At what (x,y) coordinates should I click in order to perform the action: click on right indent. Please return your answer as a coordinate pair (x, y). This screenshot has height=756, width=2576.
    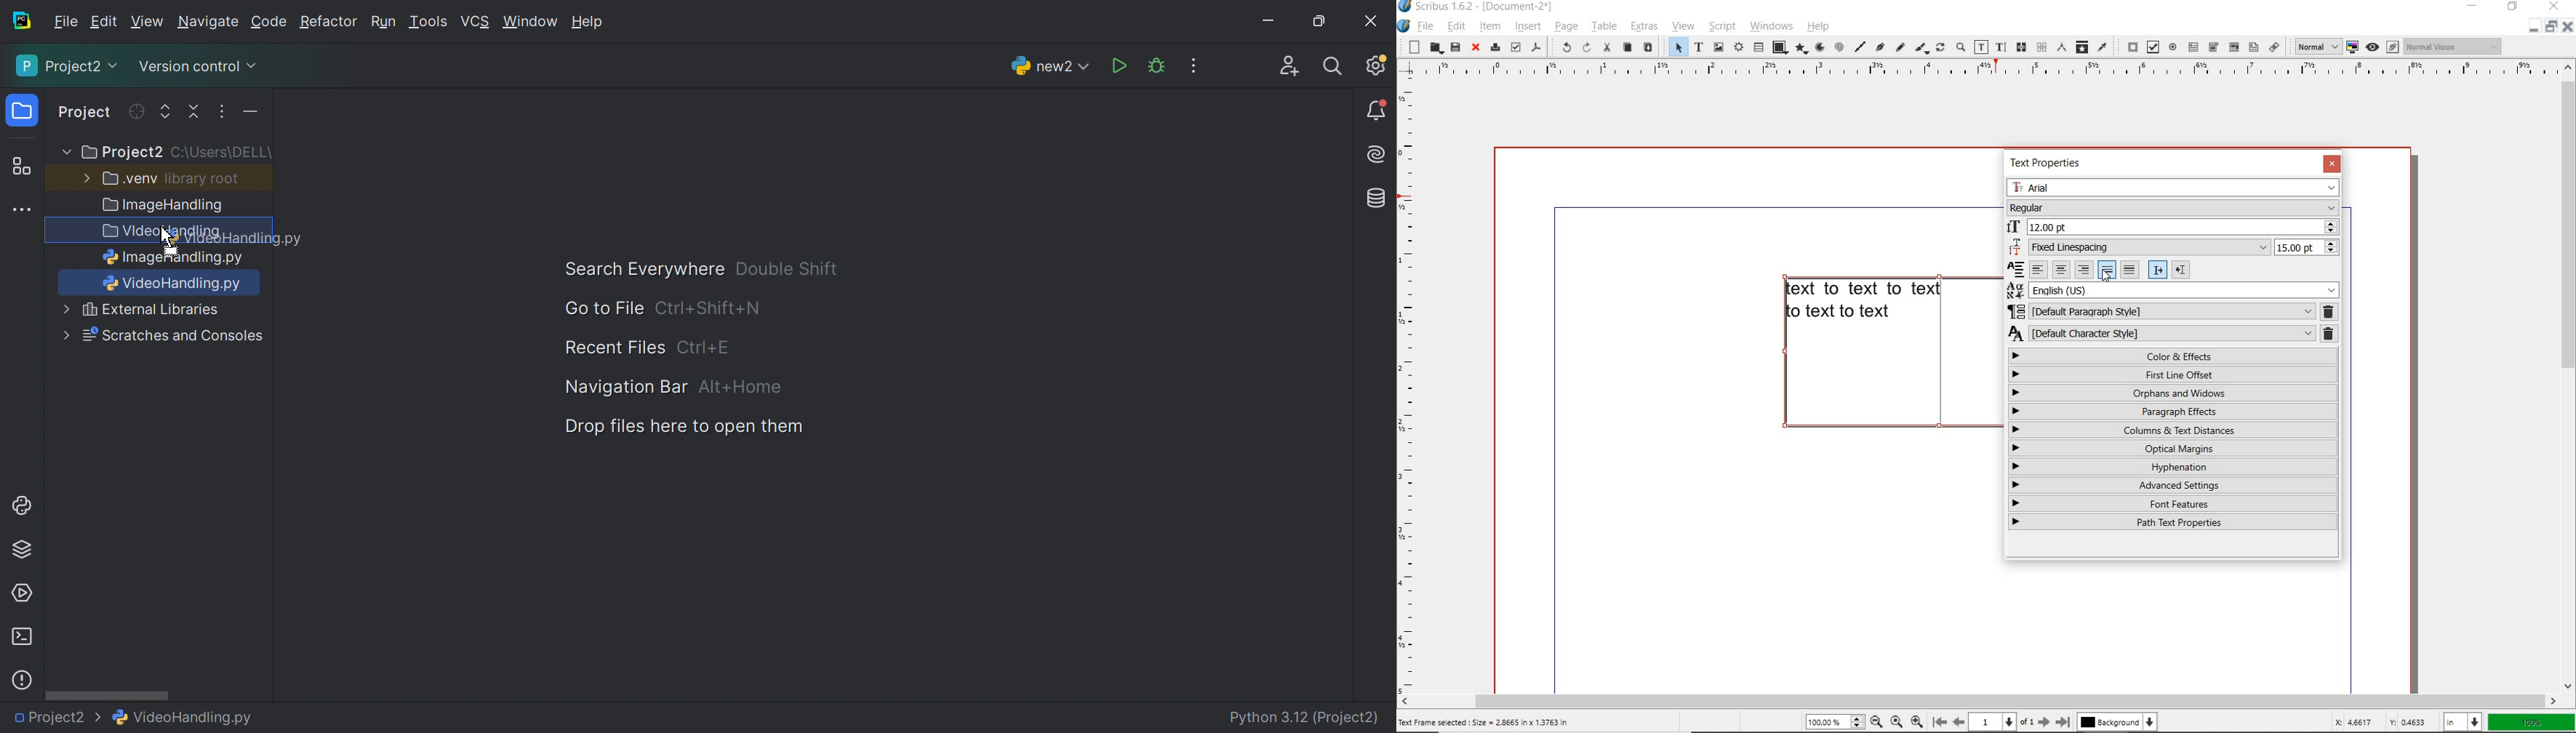
    Looking at the image, I should click on (2158, 270).